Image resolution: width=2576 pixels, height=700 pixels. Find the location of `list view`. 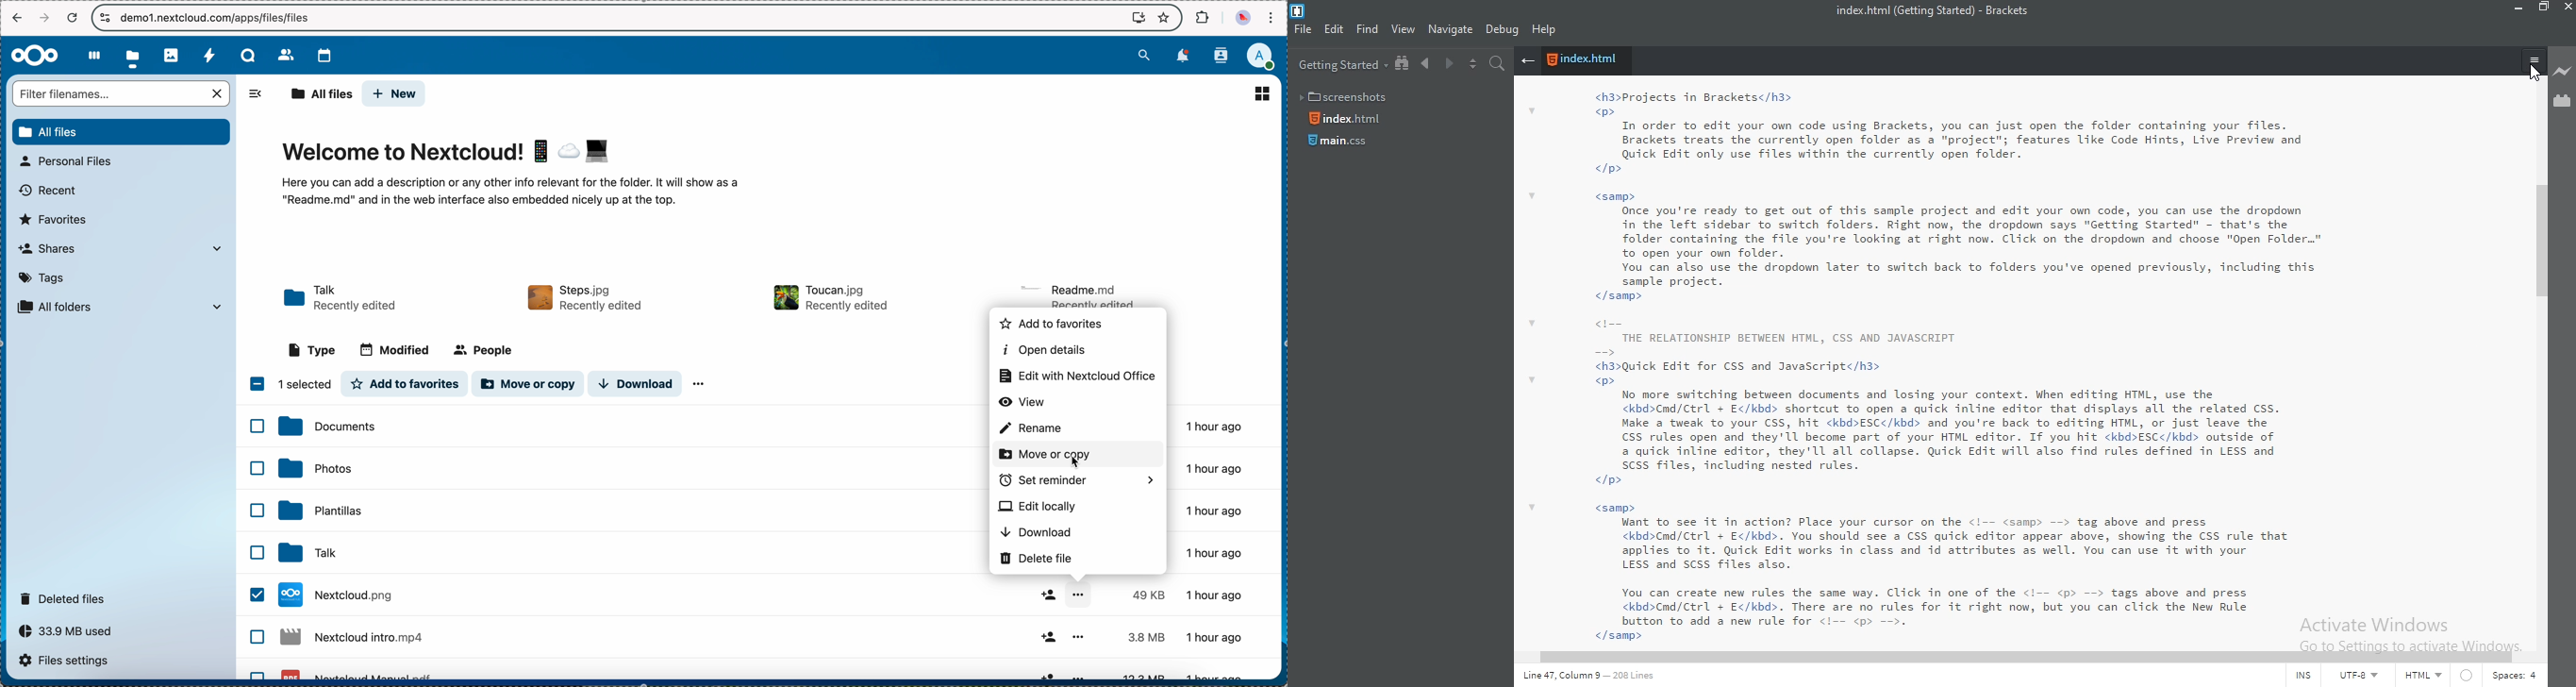

list view is located at coordinates (1263, 93).